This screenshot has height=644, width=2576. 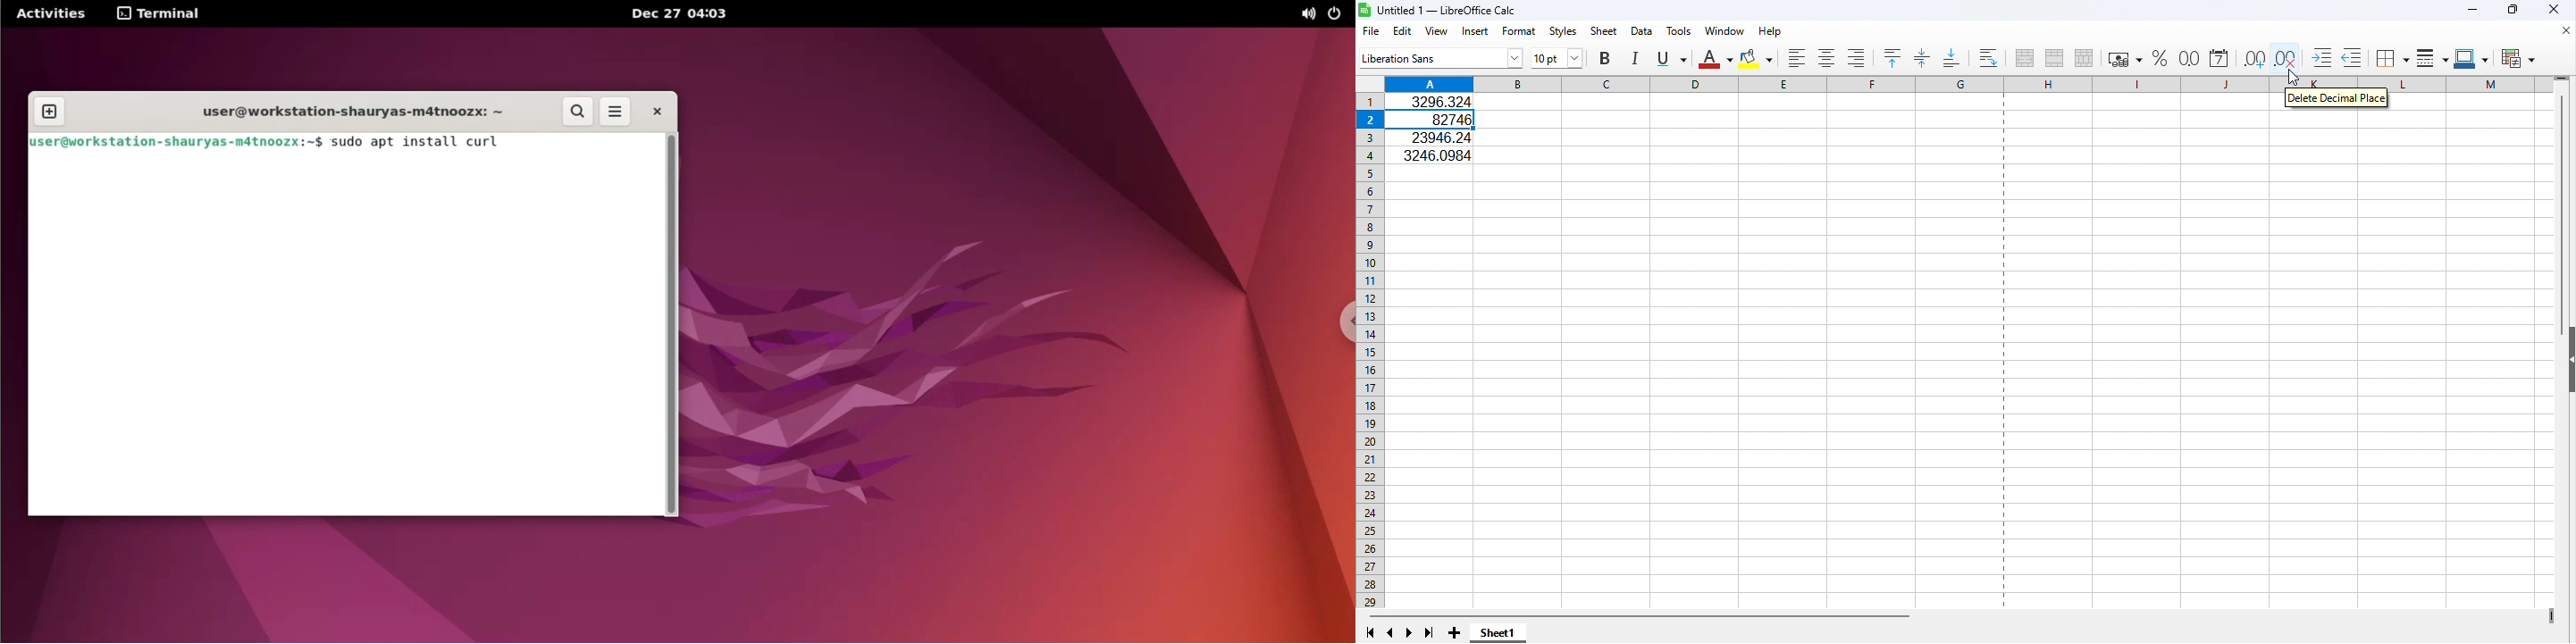 What do you see at coordinates (1974, 388) in the screenshot?
I see `Cells` at bounding box center [1974, 388].